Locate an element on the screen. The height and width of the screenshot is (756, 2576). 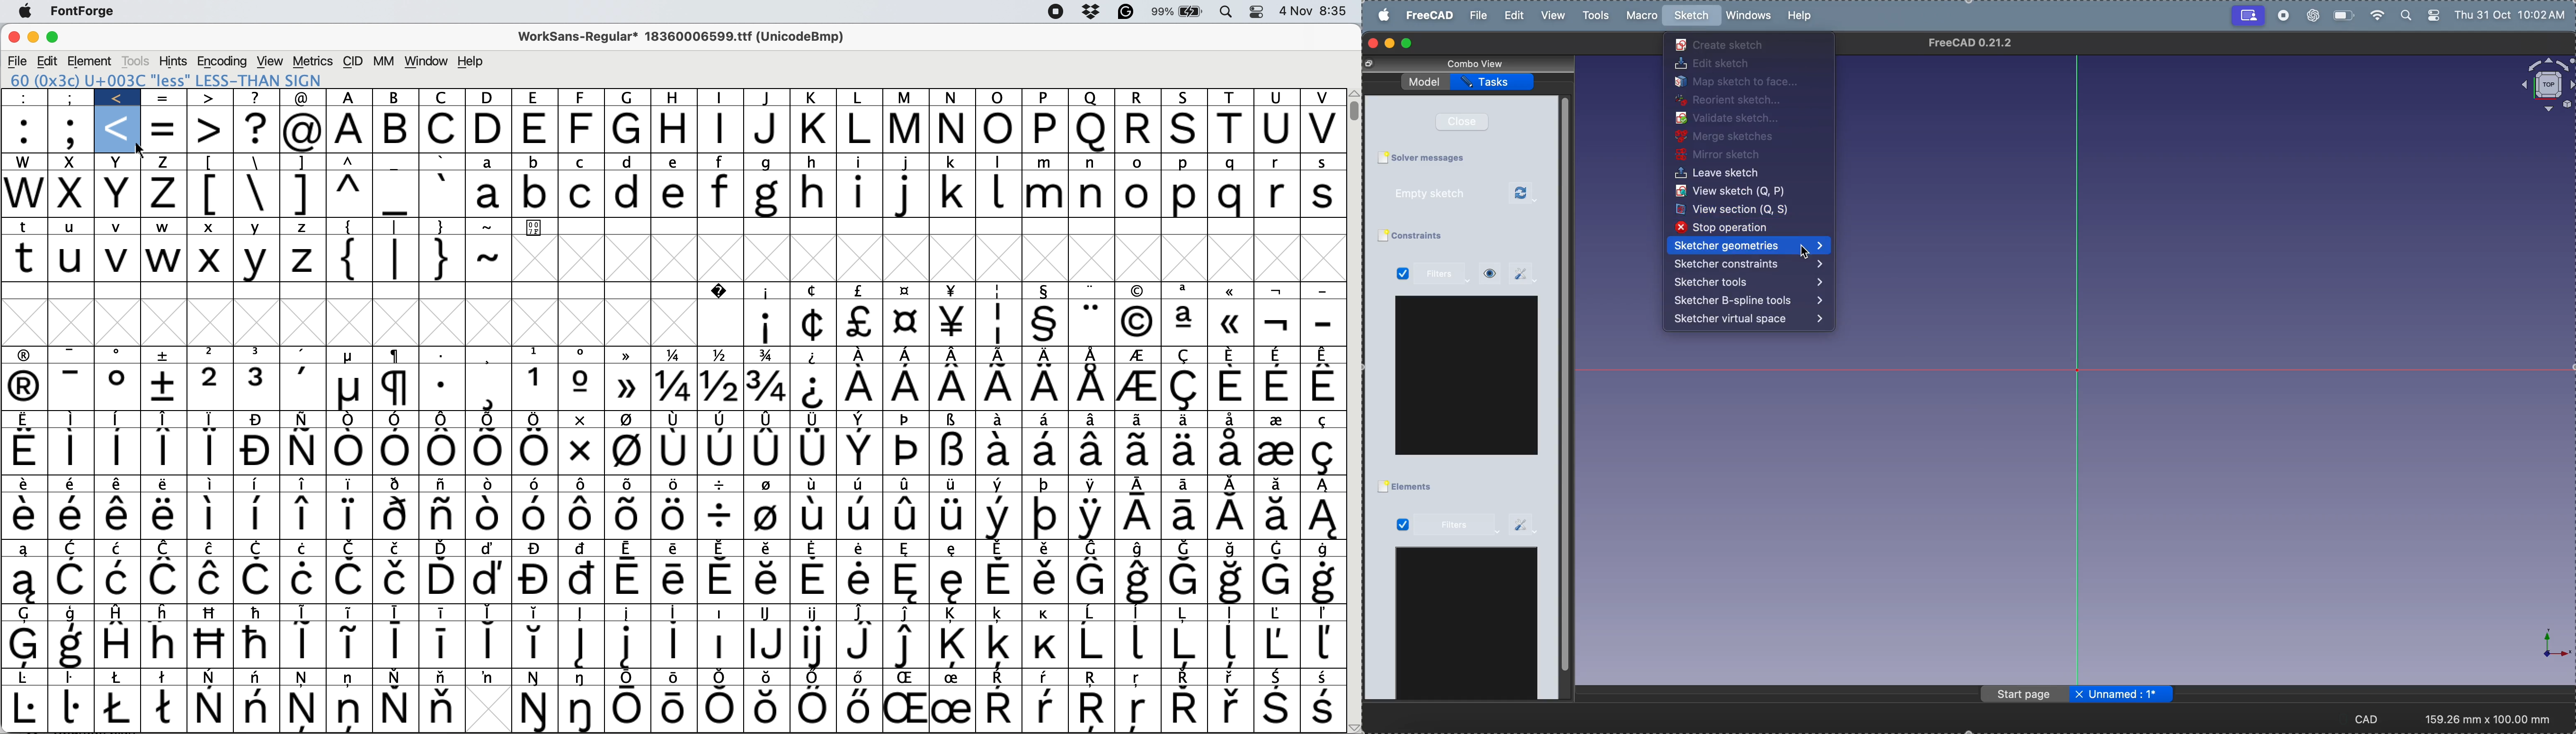
Symbol is located at coordinates (1231, 355).